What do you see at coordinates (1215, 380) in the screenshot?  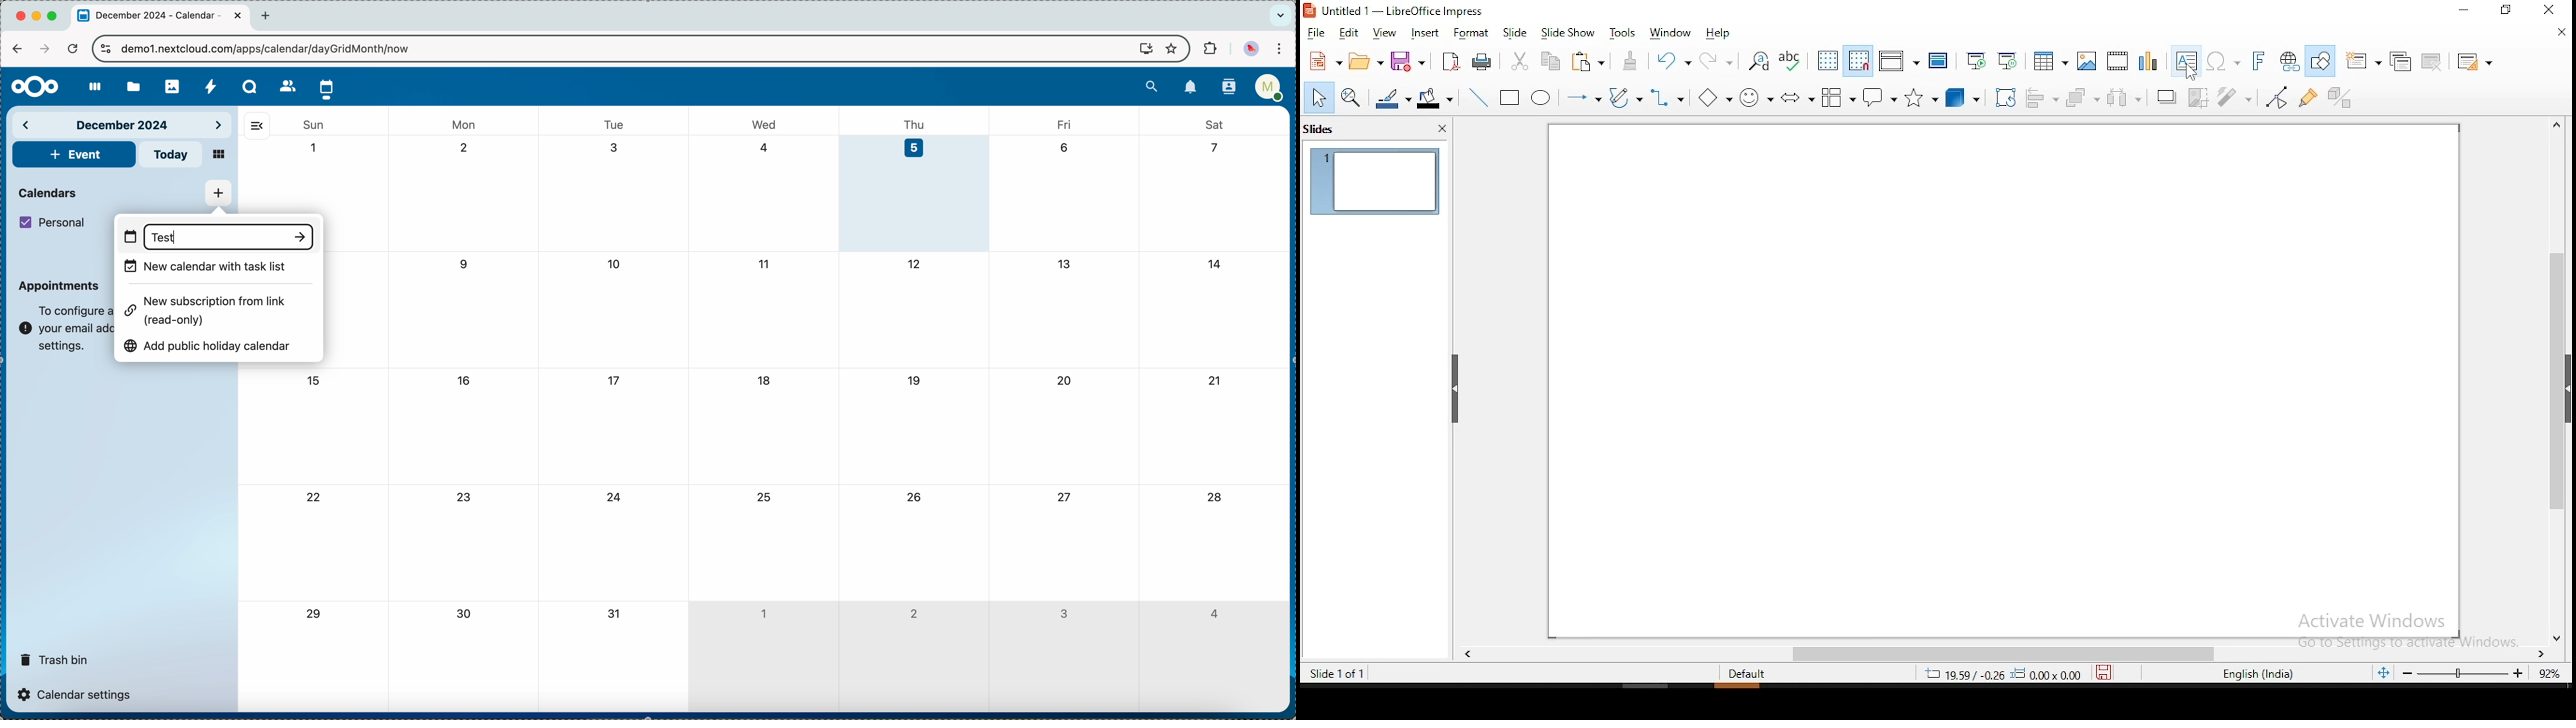 I see `21` at bounding box center [1215, 380].